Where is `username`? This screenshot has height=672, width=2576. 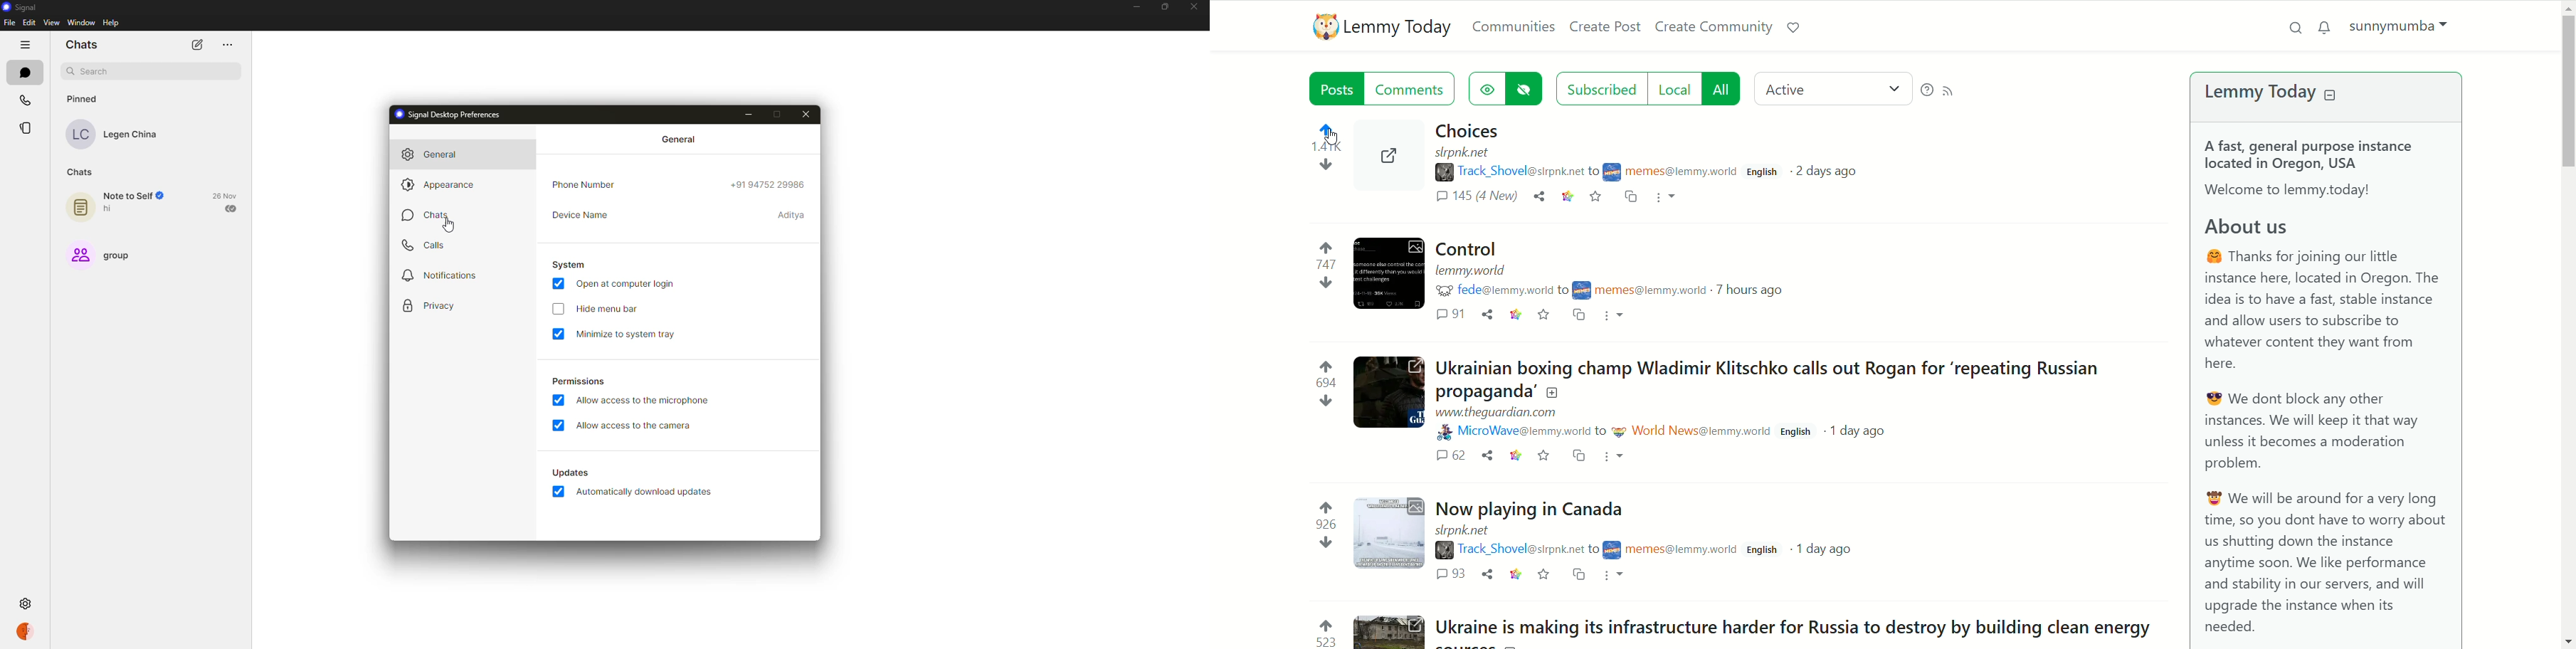 username is located at coordinates (1522, 173).